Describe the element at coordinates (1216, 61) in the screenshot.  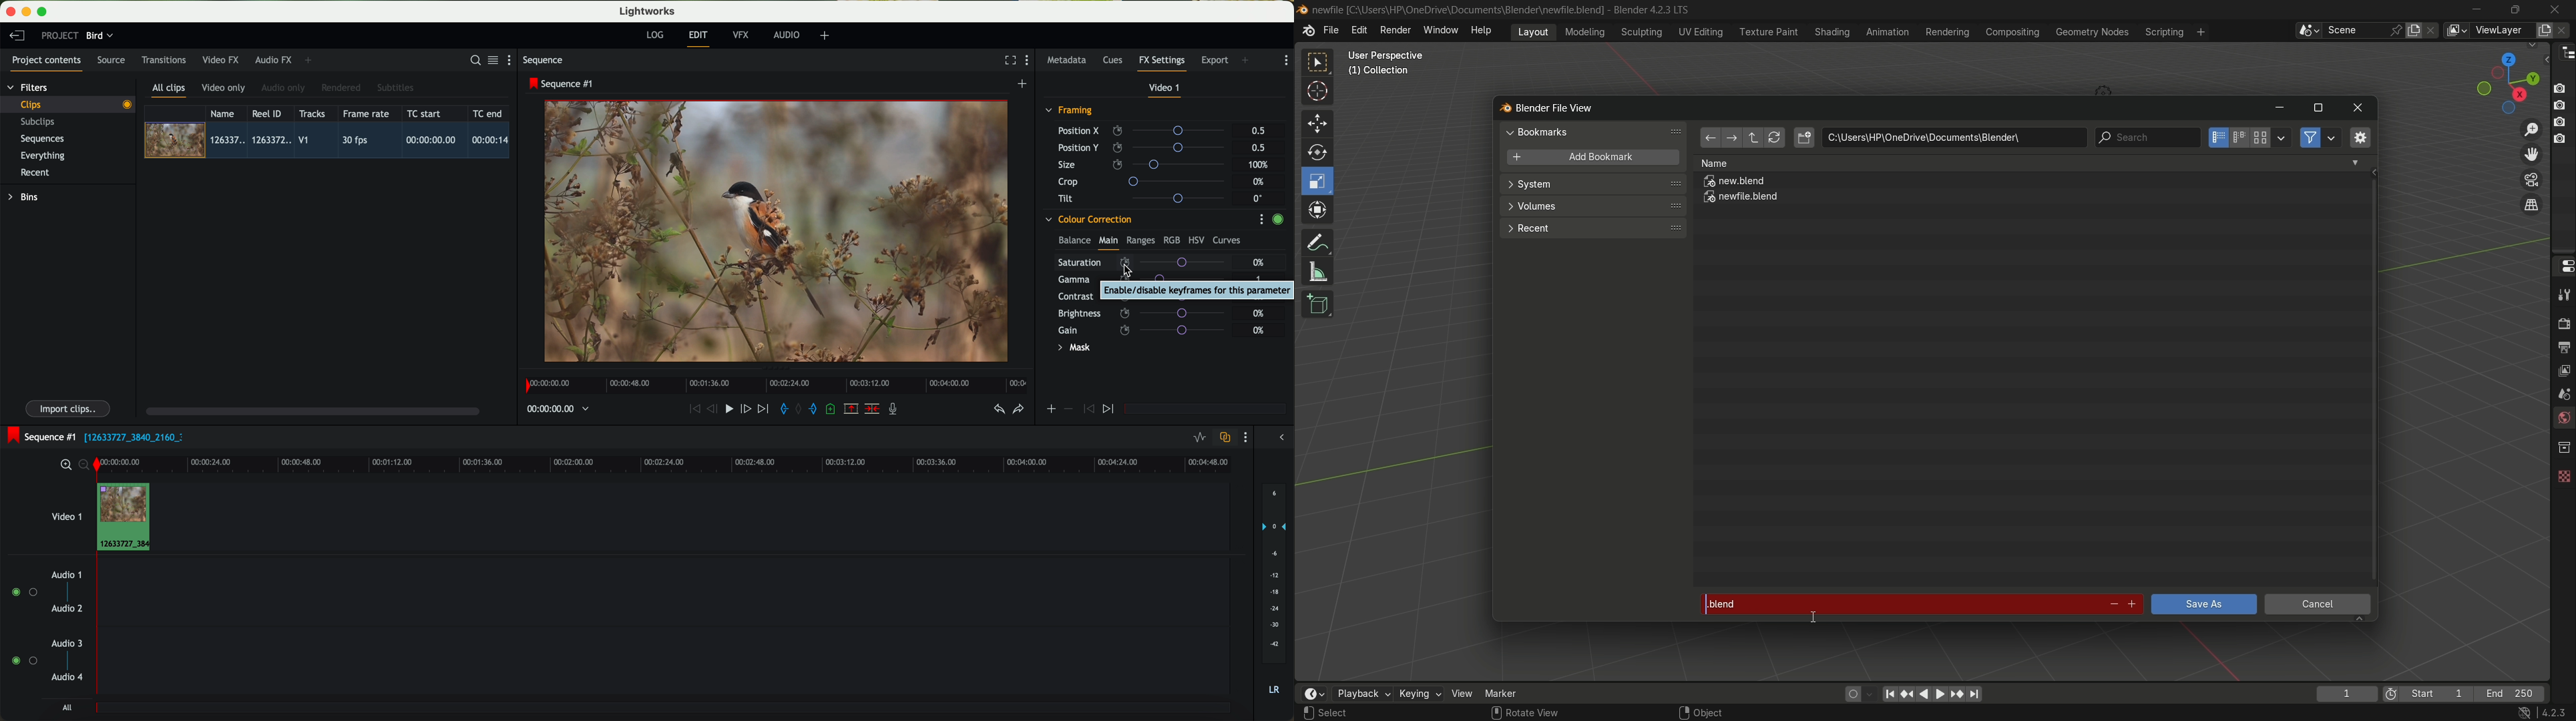
I see `export` at that location.